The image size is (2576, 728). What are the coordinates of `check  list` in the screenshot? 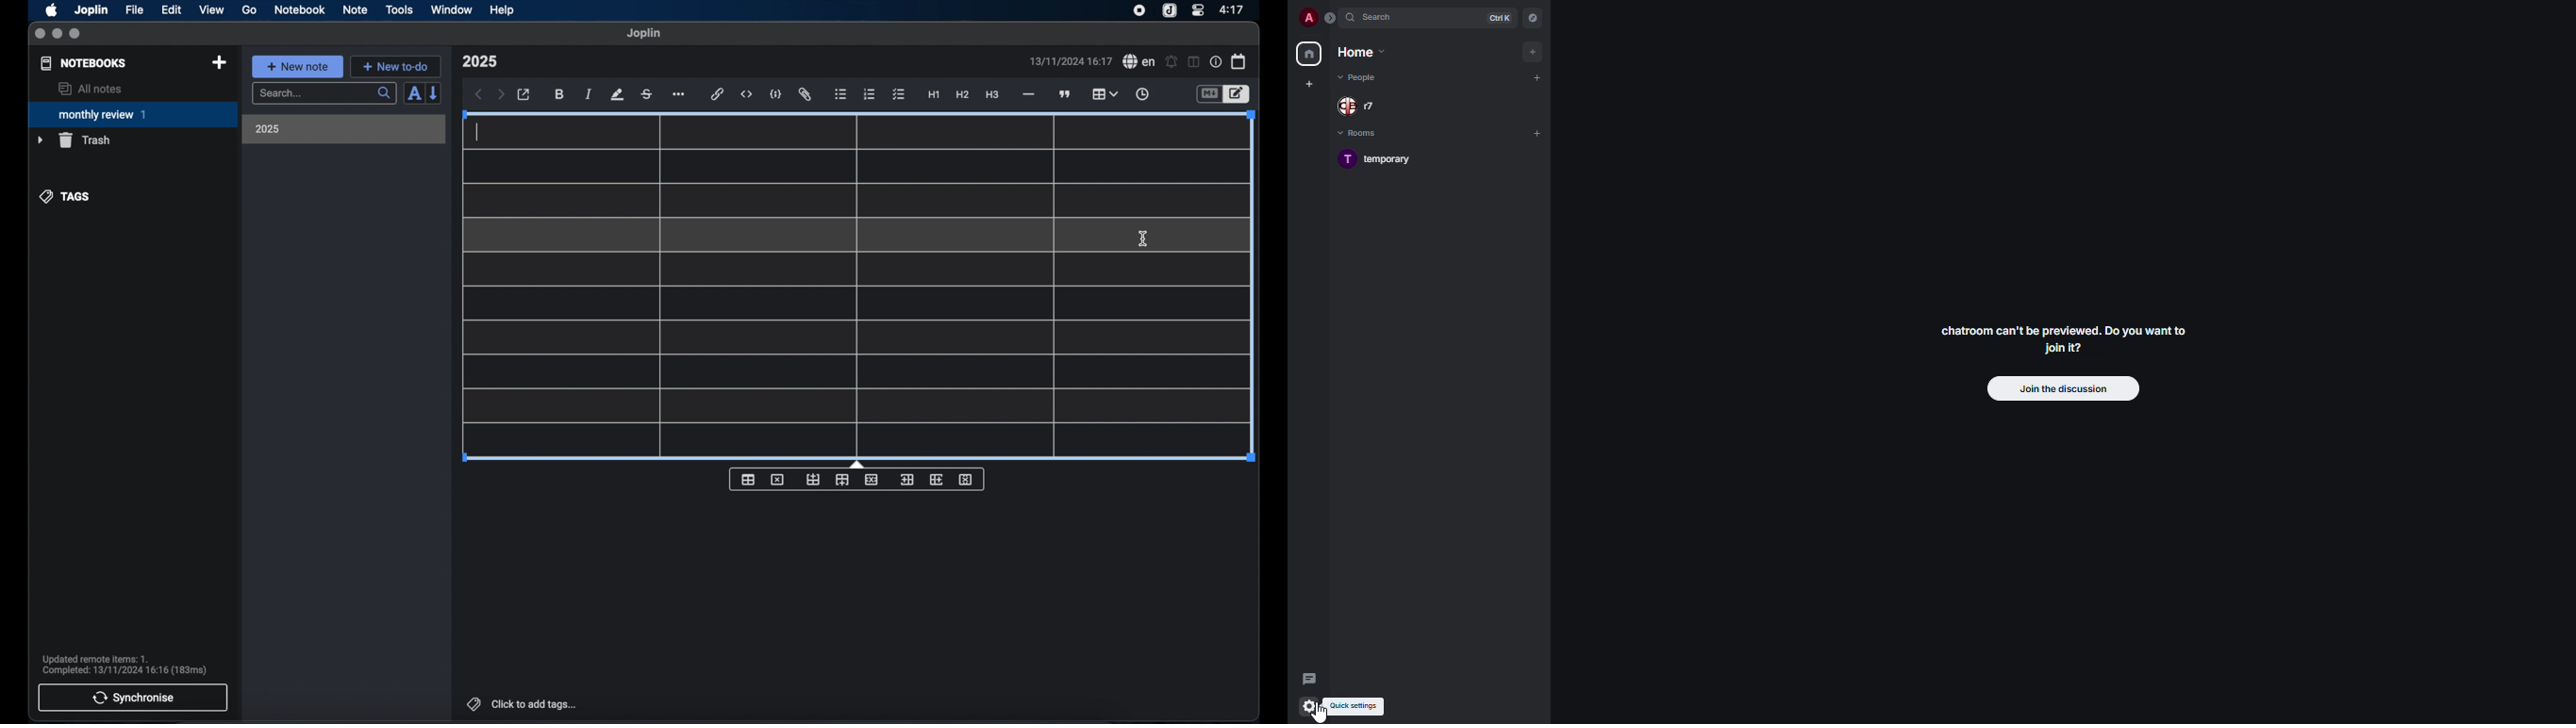 It's located at (899, 95).